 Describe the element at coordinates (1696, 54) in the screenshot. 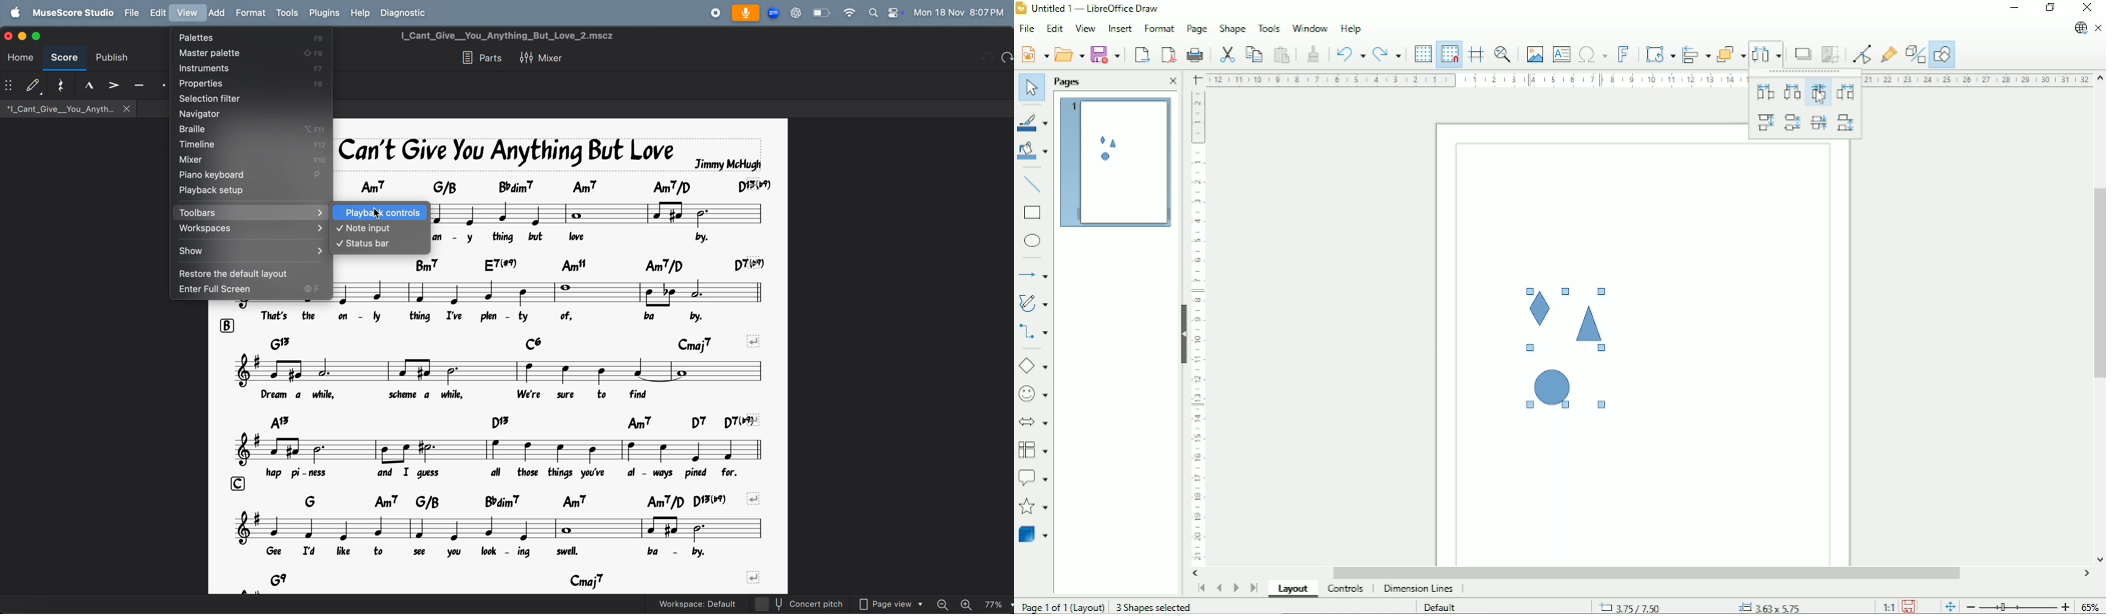

I see `Align objects` at that location.